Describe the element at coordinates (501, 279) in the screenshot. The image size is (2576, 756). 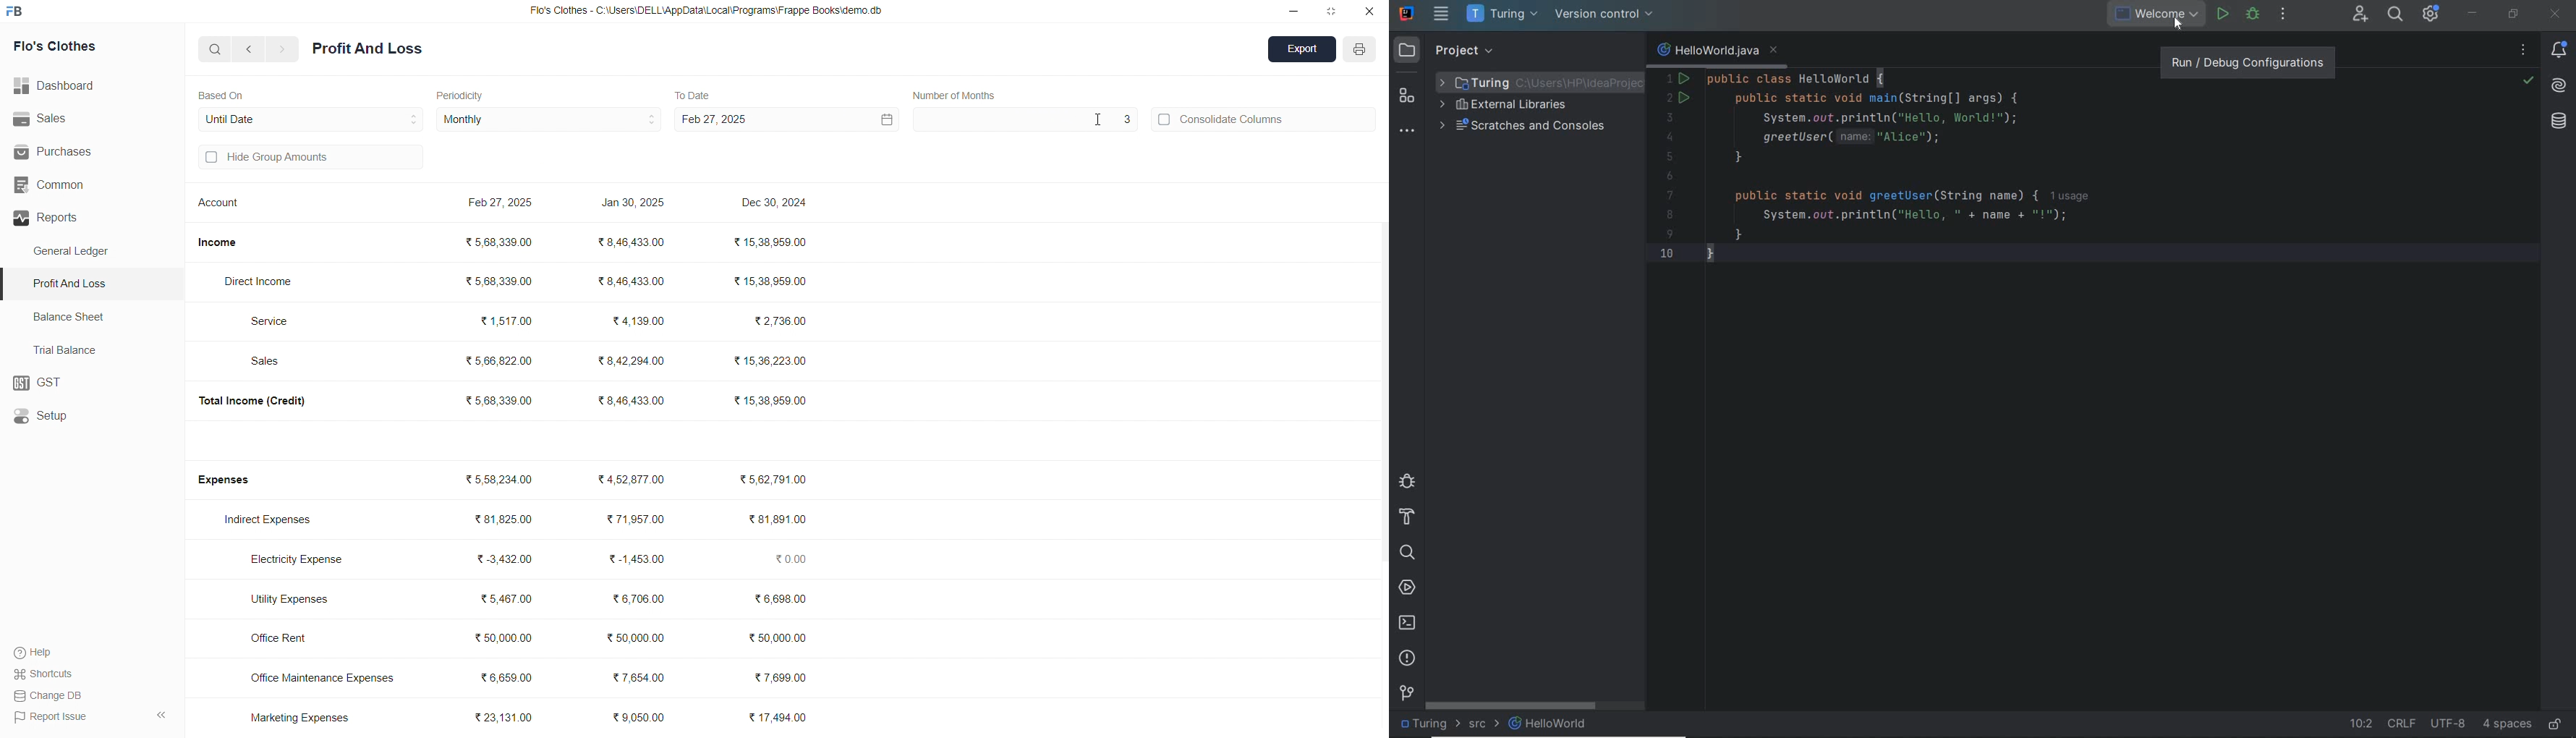
I see `₹568,339.00` at that location.